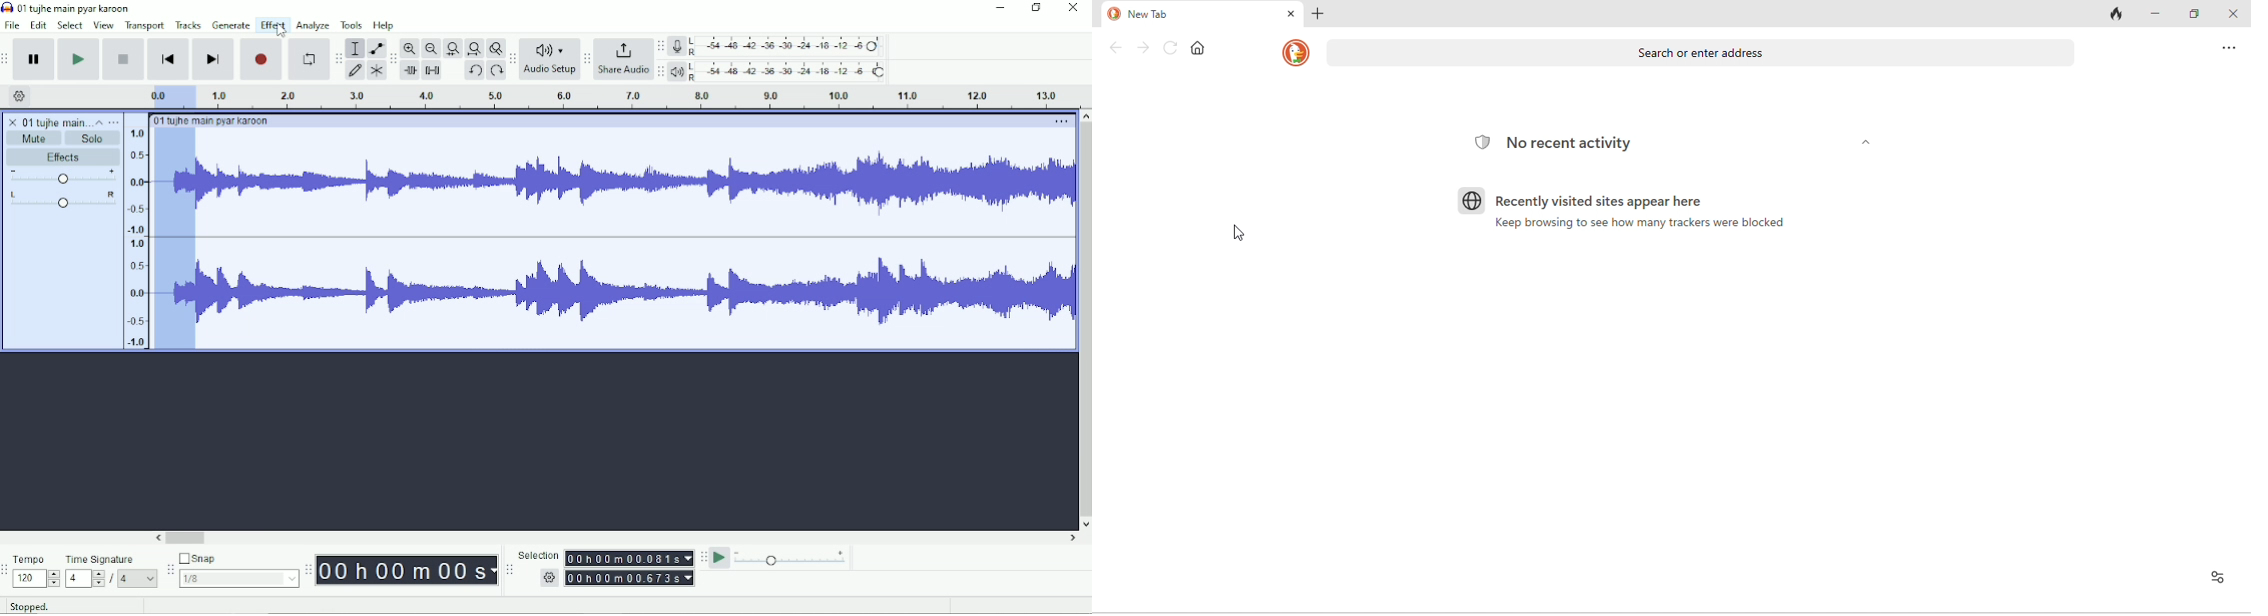 The width and height of the screenshot is (2268, 616). What do you see at coordinates (35, 138) in the screenshot?
I see `Mute` at bounding box center [35, 138].